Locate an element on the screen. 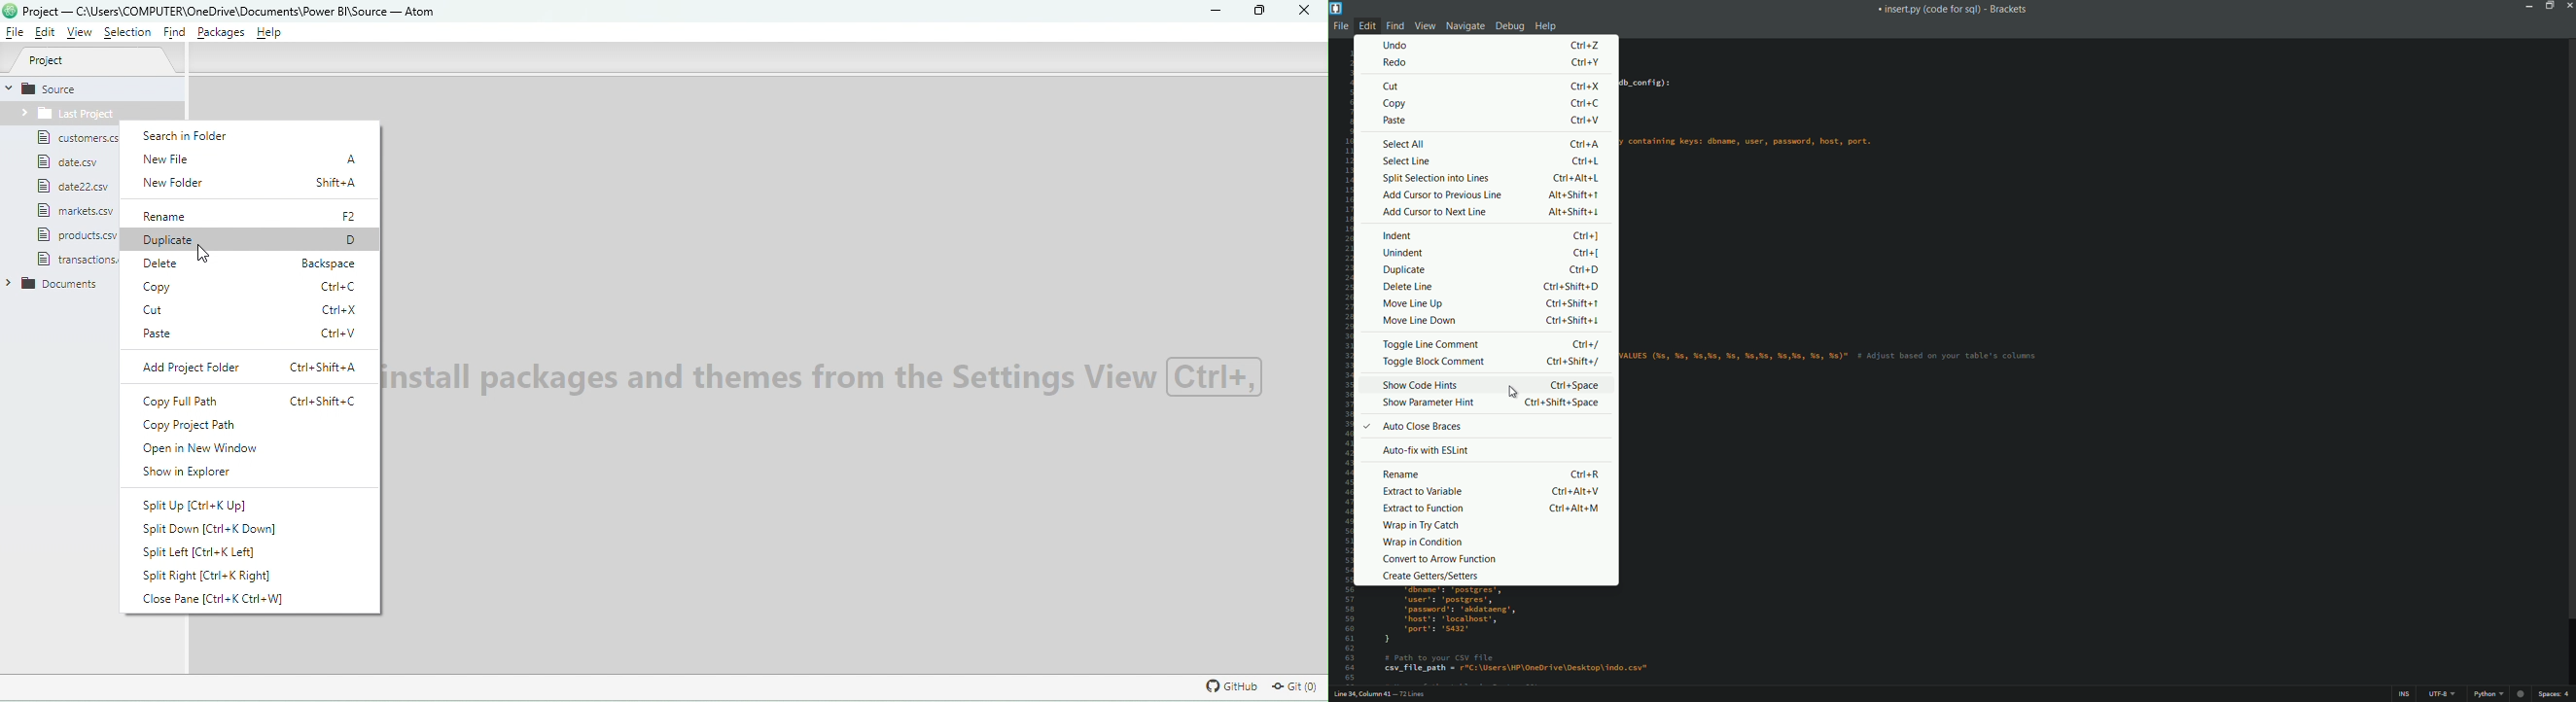 This screenshot has height=728, width=2576. add cursor to previous line is located at coordinates (1441, 195).